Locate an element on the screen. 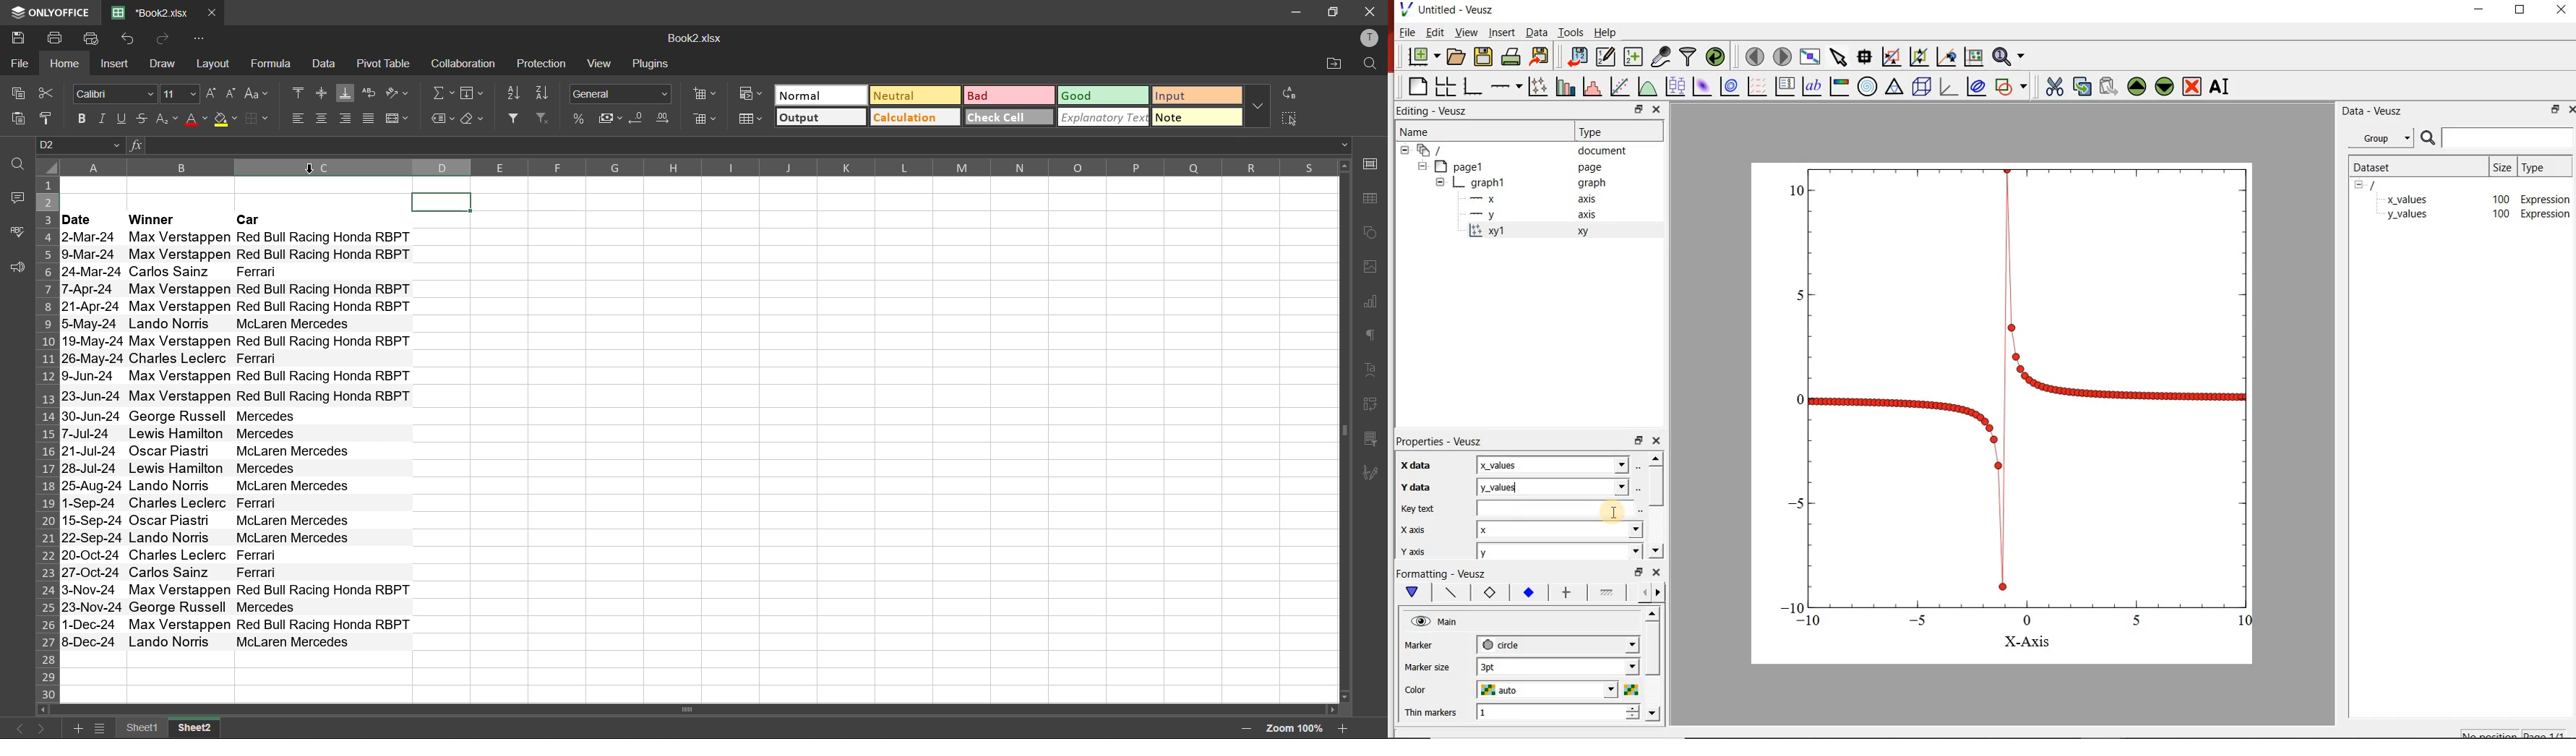 This screenshot has width=2576, height=756. pivot table is located at coordinates (1369, 406).